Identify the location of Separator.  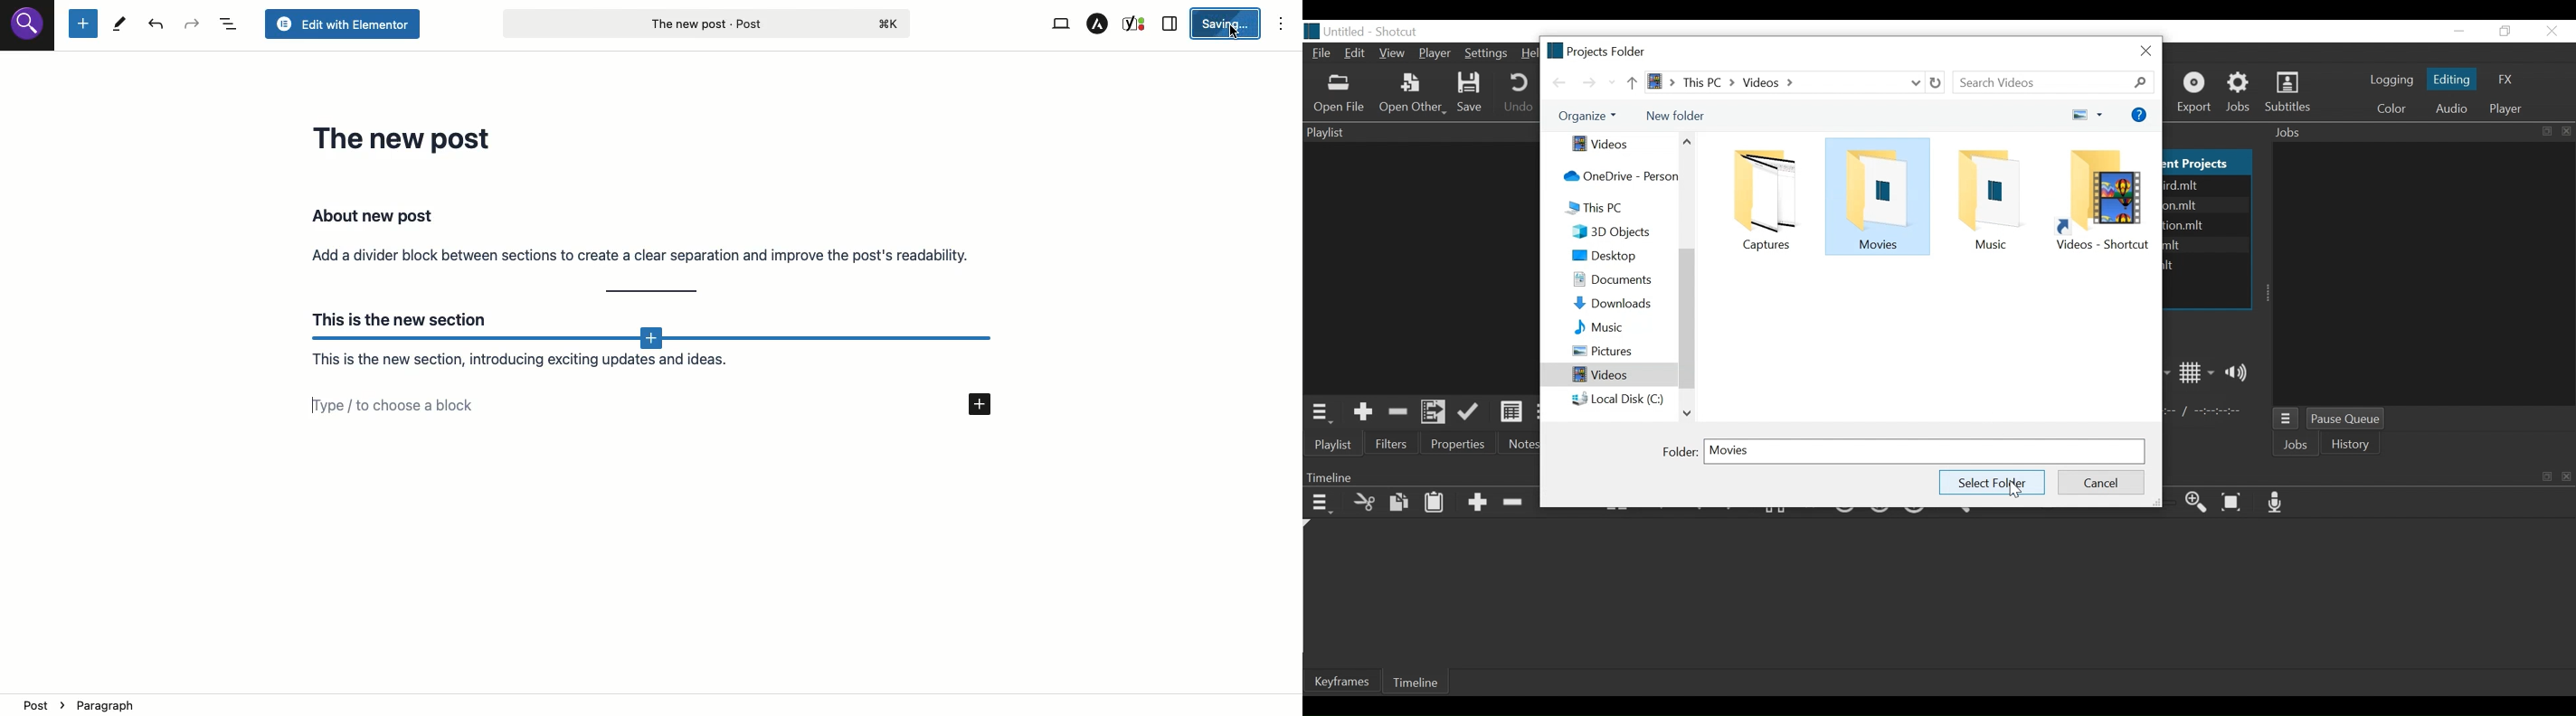
(653, 292).